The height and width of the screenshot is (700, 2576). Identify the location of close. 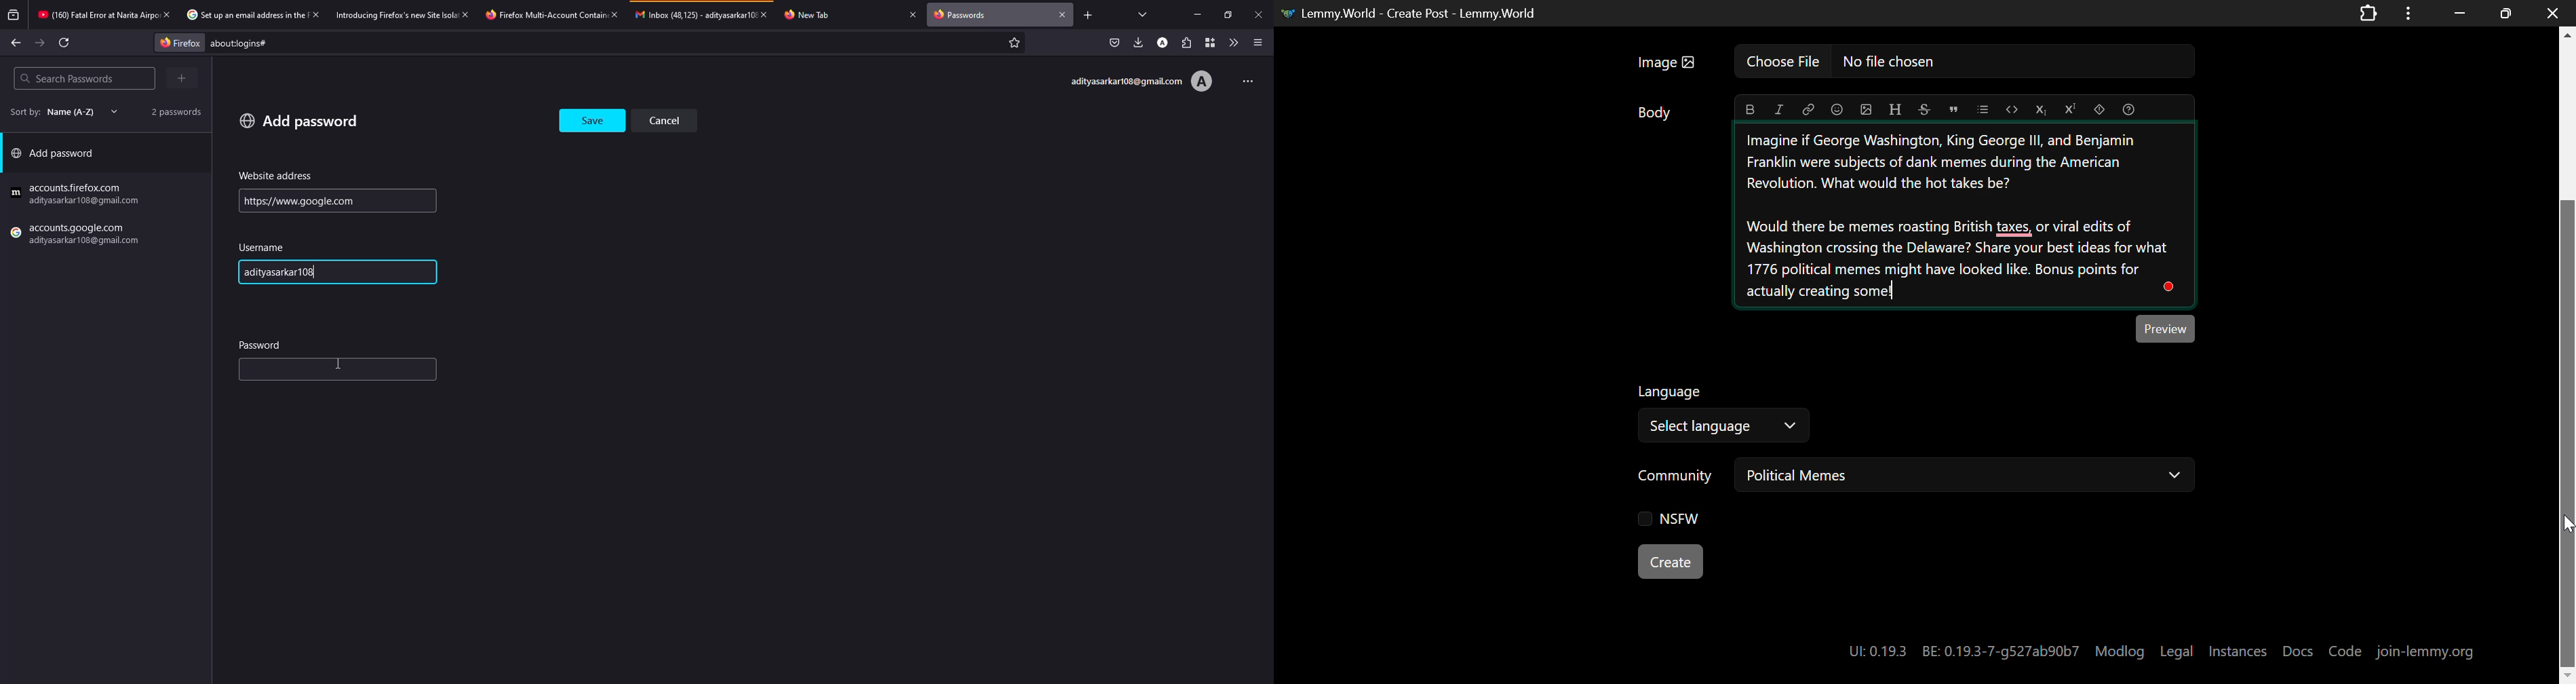
(1259, 14).